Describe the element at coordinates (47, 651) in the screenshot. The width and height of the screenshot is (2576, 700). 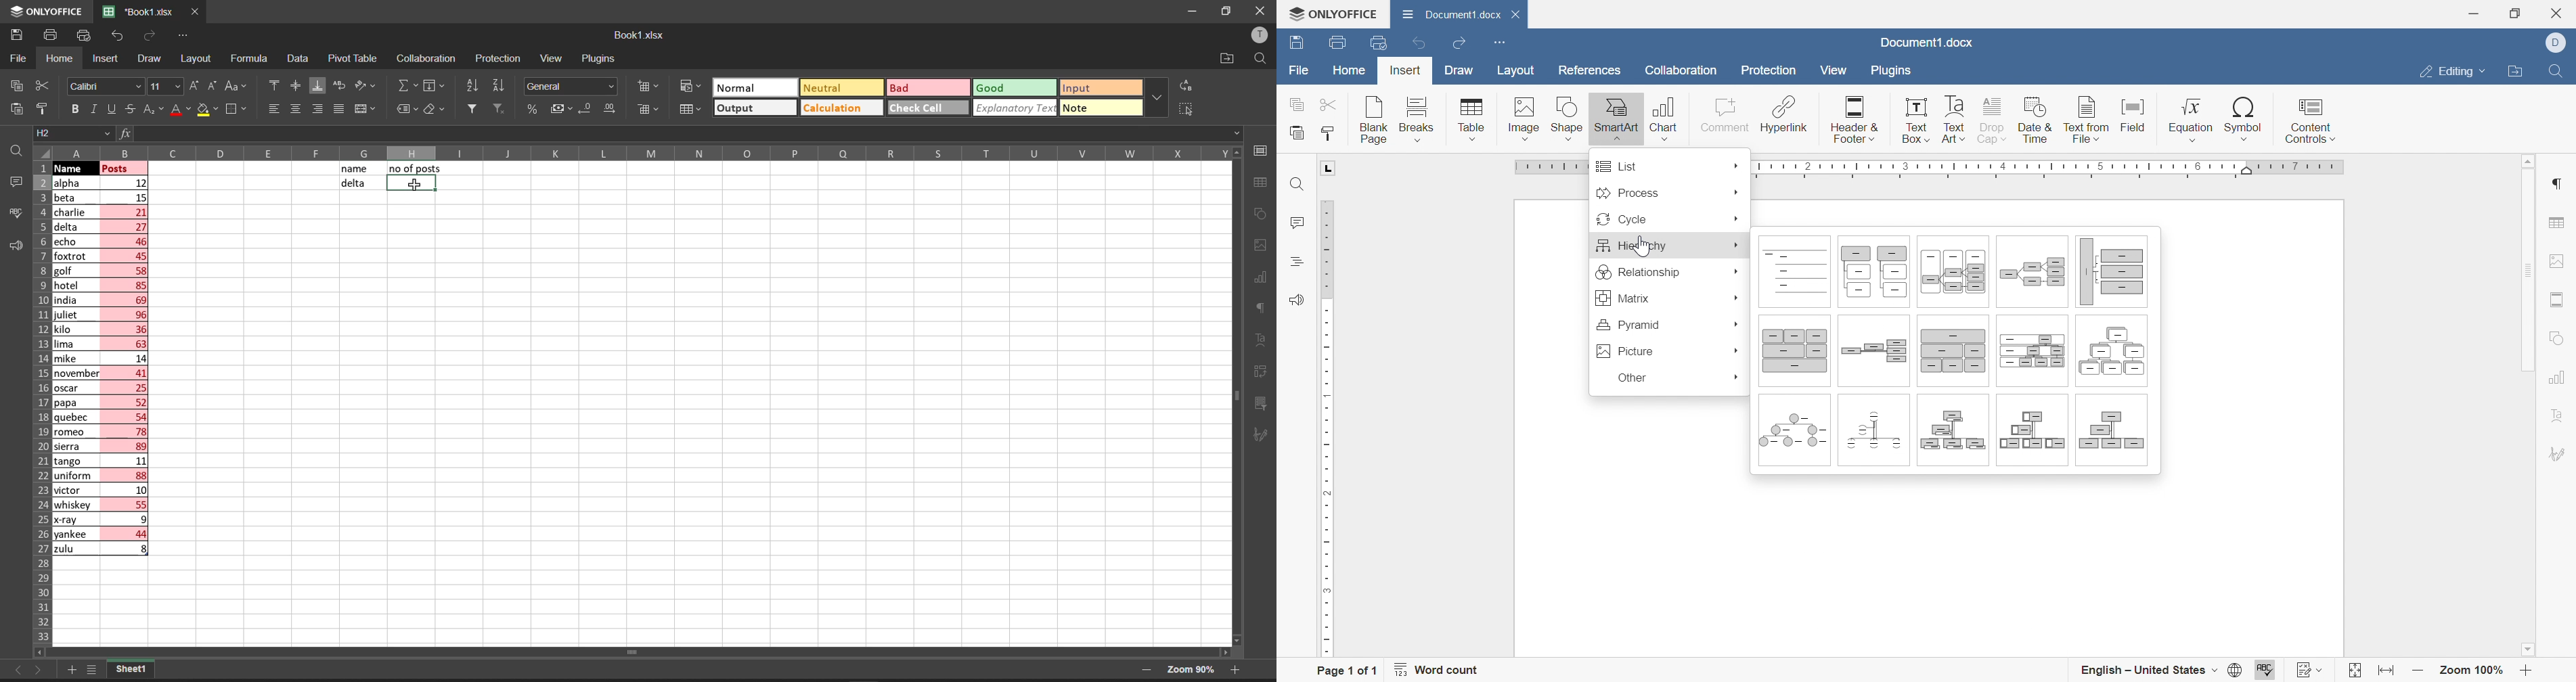
I see `scroll left` at that location.